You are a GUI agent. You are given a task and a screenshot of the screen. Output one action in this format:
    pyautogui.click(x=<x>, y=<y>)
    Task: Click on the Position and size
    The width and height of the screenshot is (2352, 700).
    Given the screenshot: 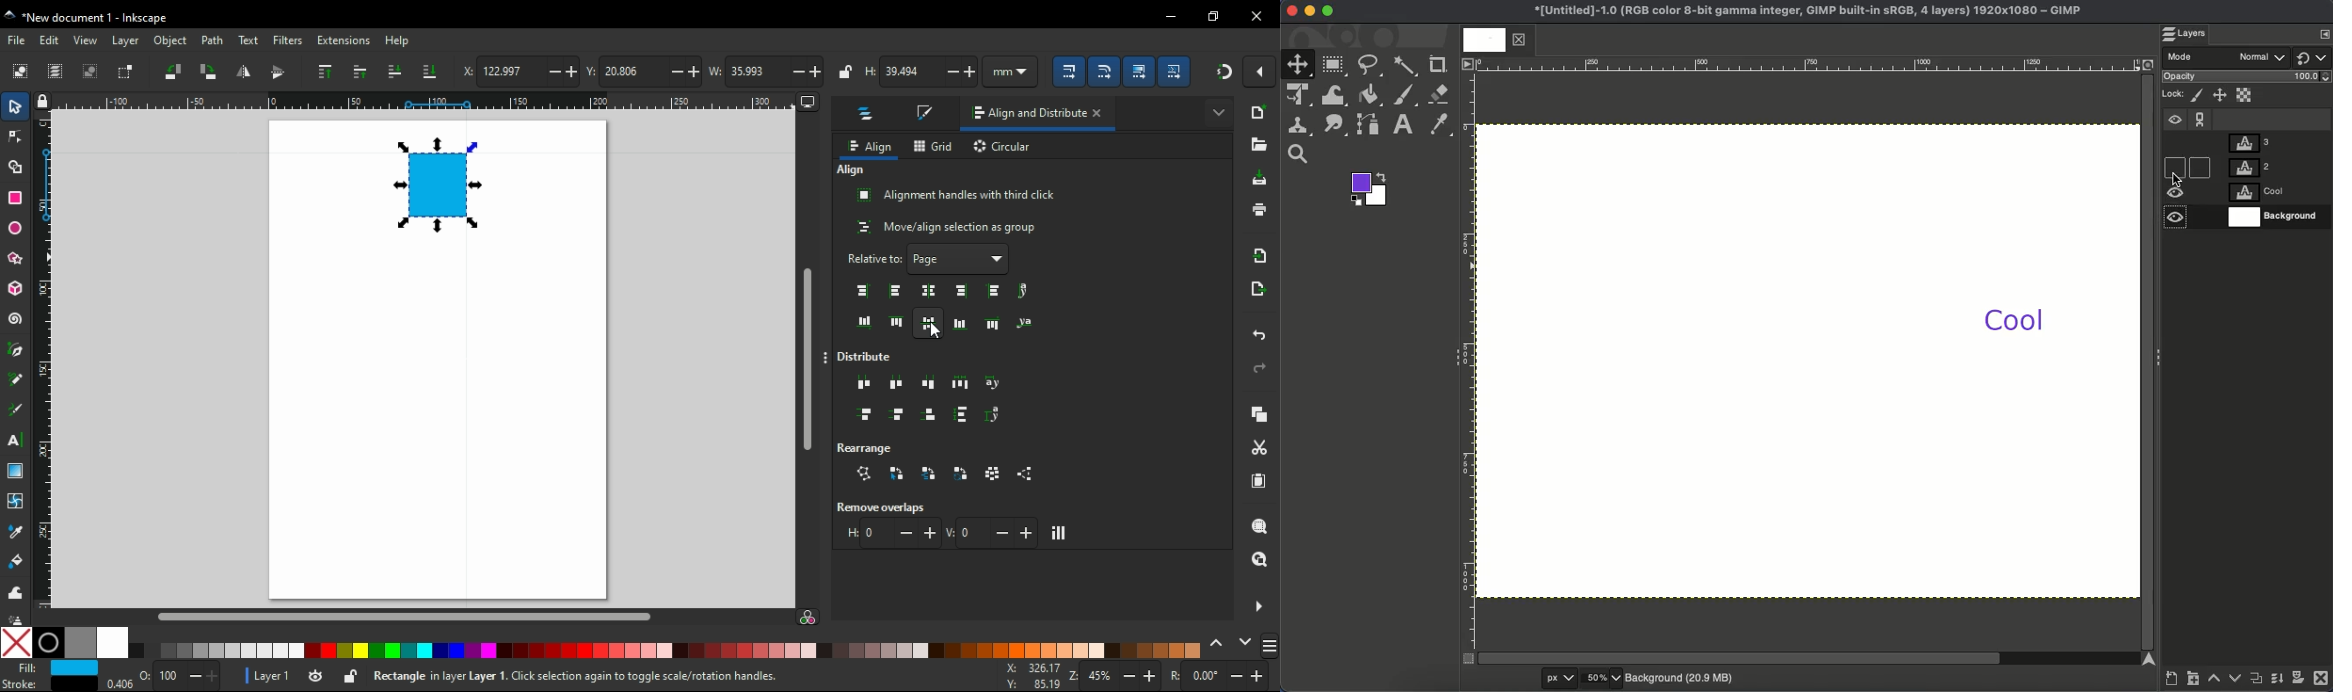 What is the action you would take?
    pyautogui.click(x=2221, y=97)
    